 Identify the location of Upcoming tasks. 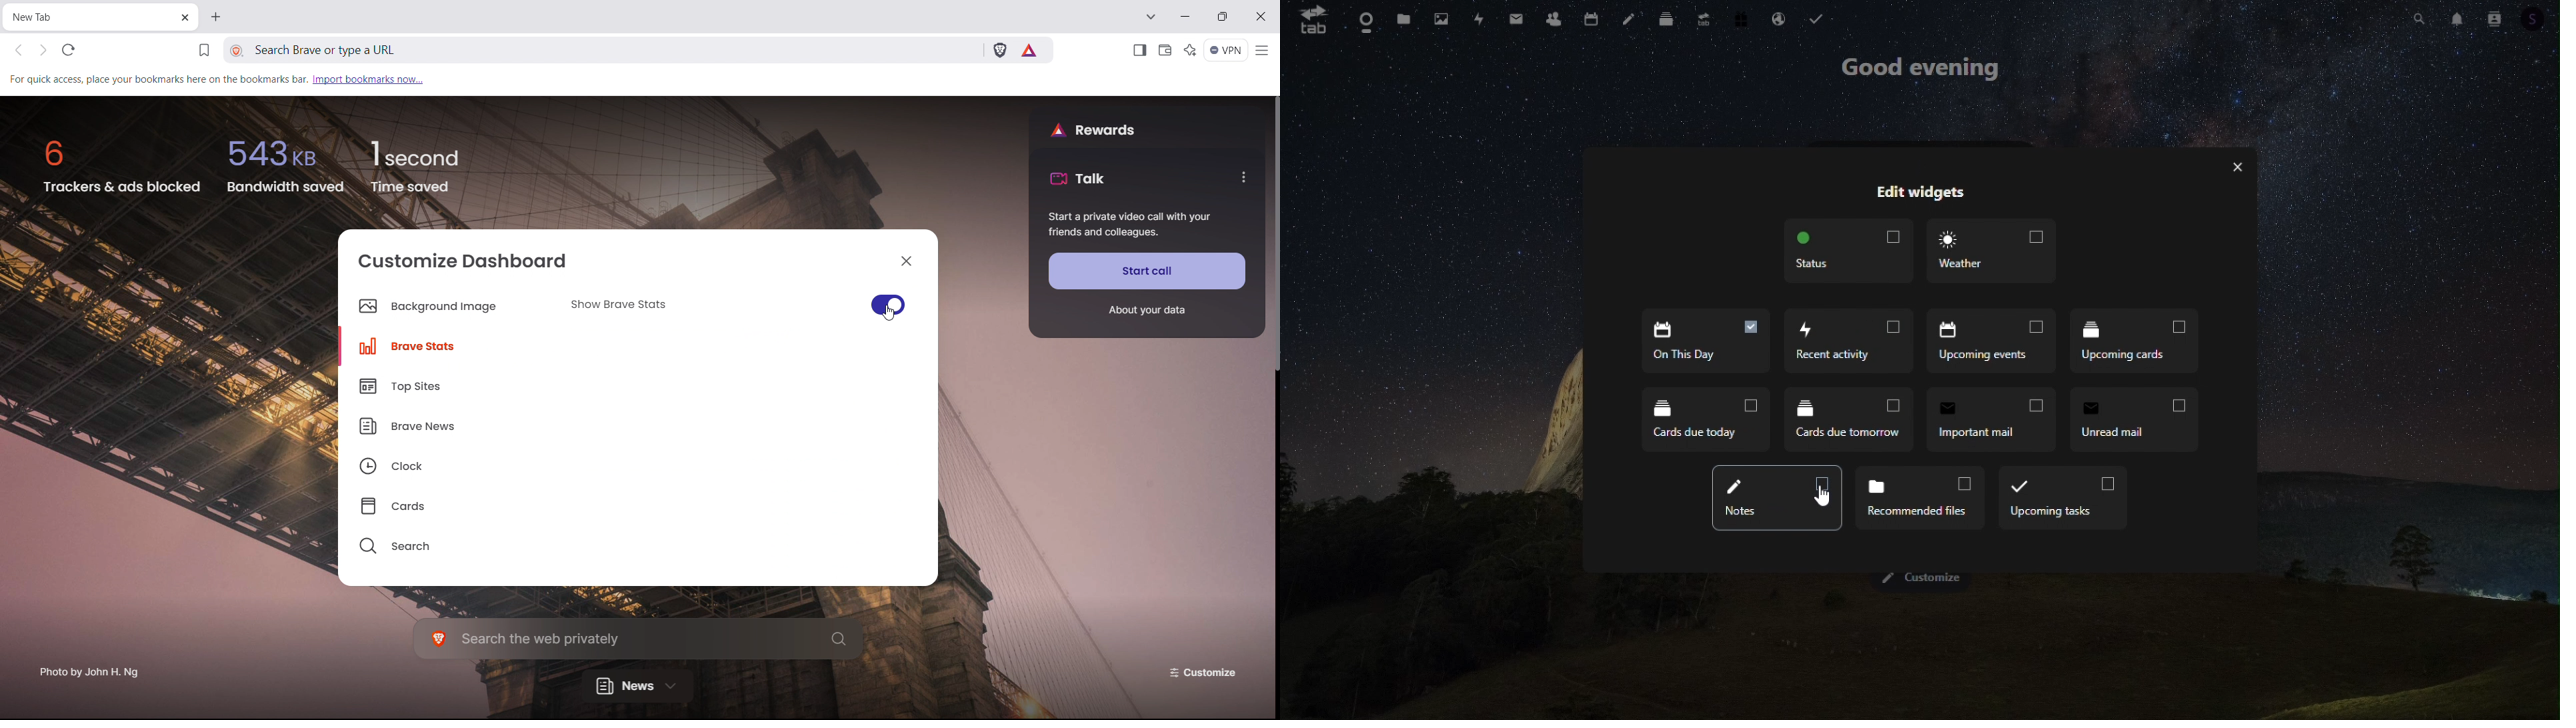
(2065, 498).